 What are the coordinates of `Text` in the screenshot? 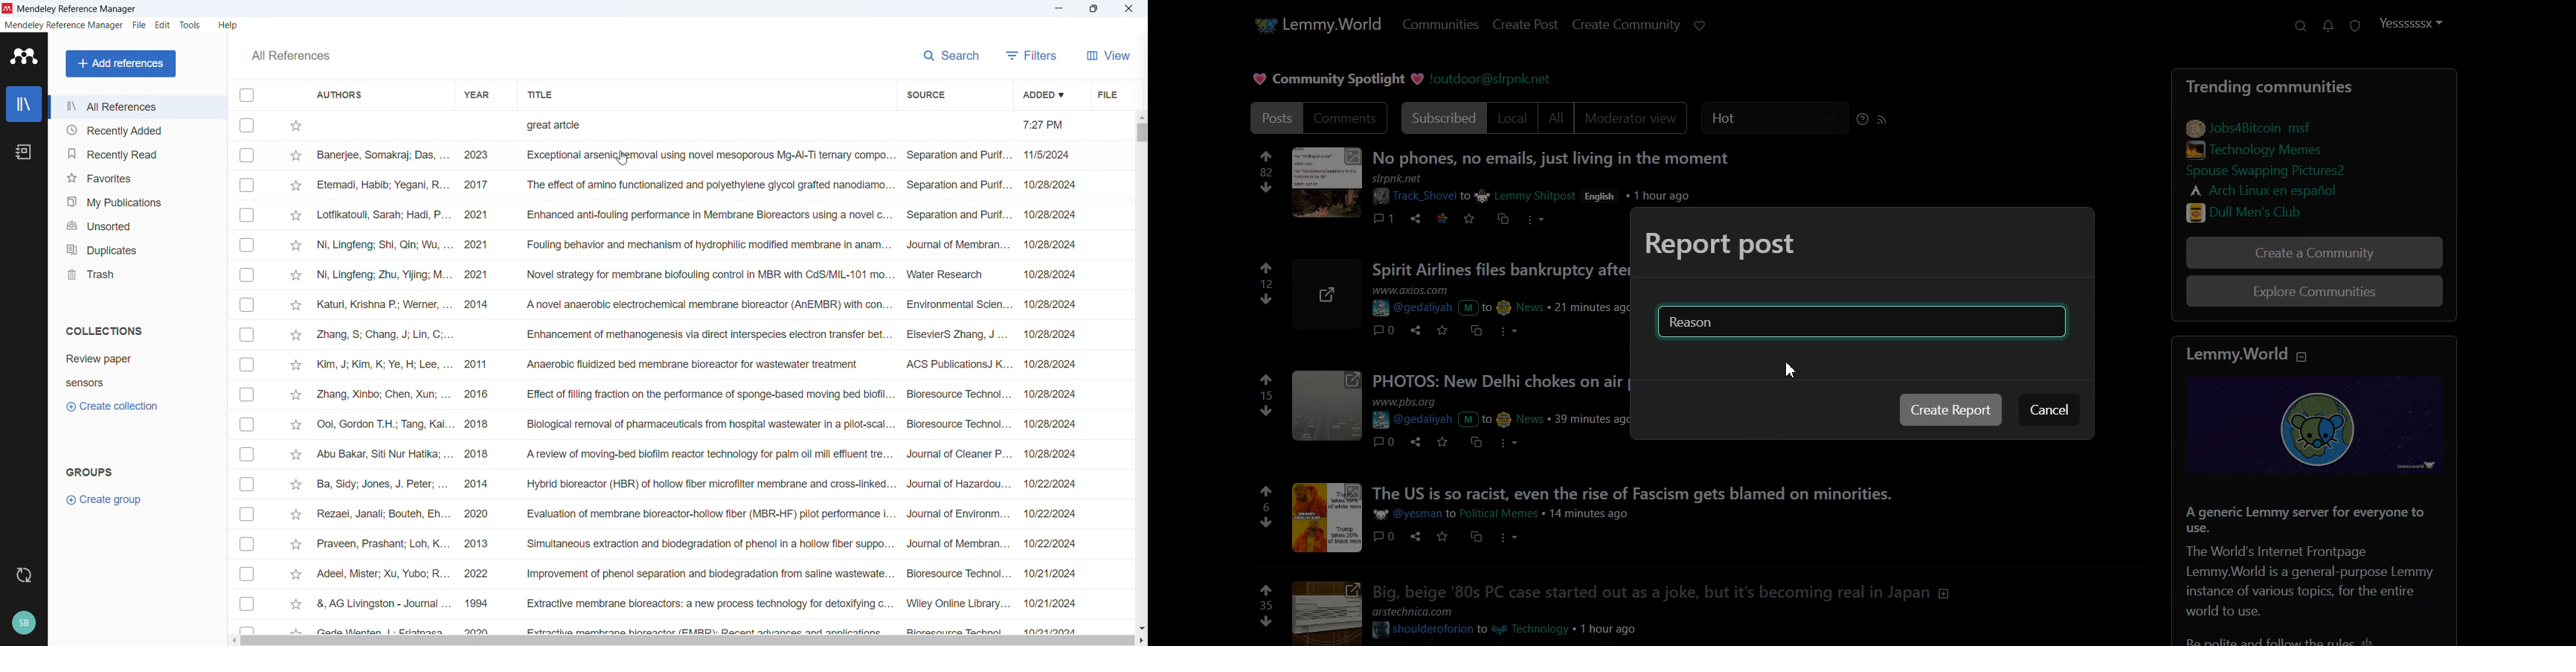 It's located at (2320, 570).